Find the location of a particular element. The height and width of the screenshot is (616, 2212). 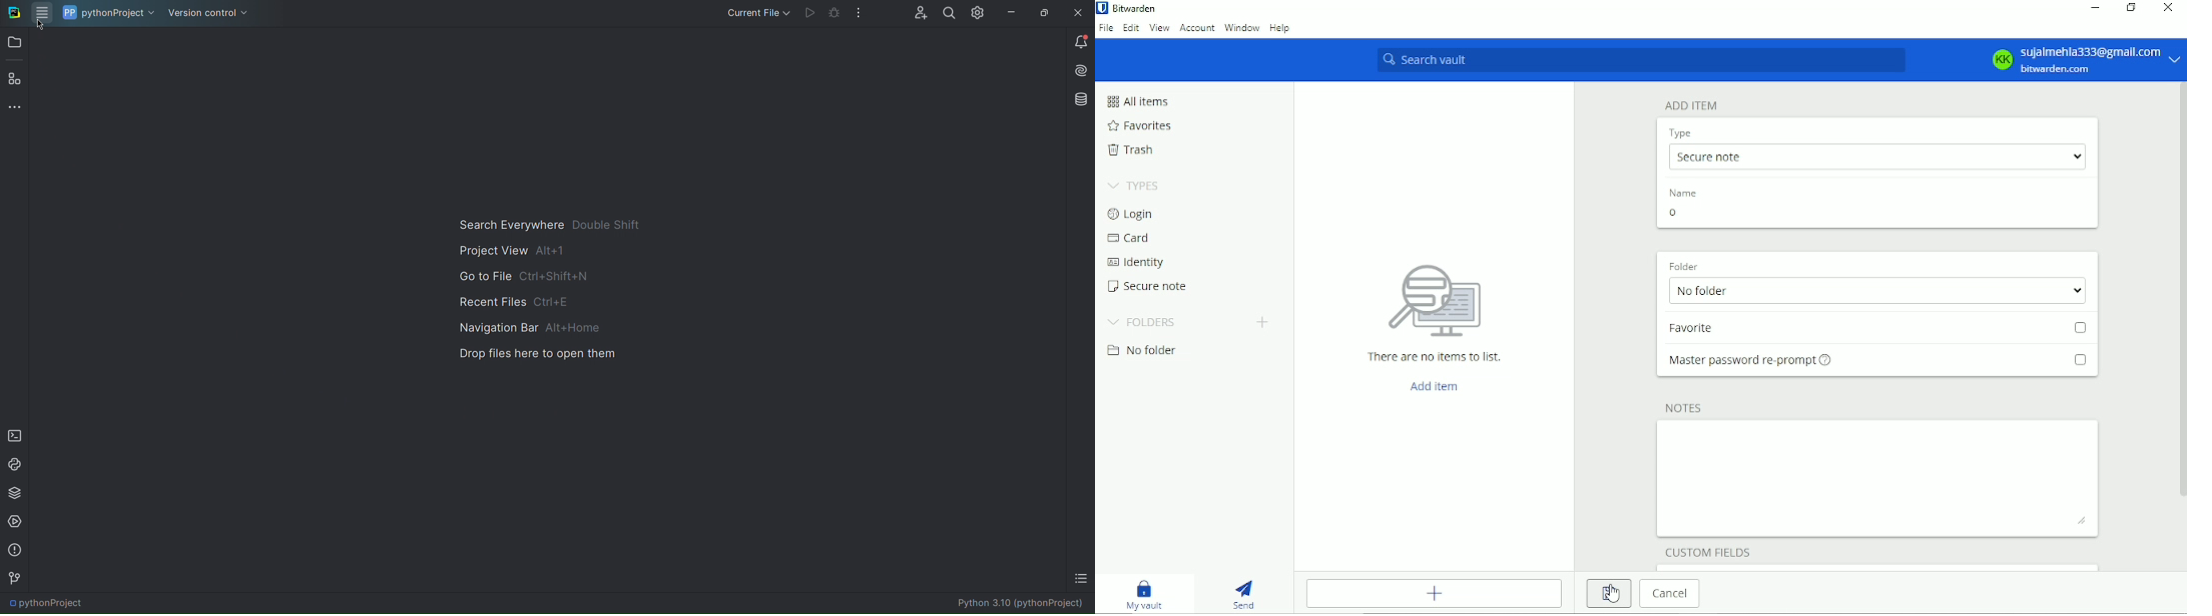

No folder is located at coordinates (1142, 351).